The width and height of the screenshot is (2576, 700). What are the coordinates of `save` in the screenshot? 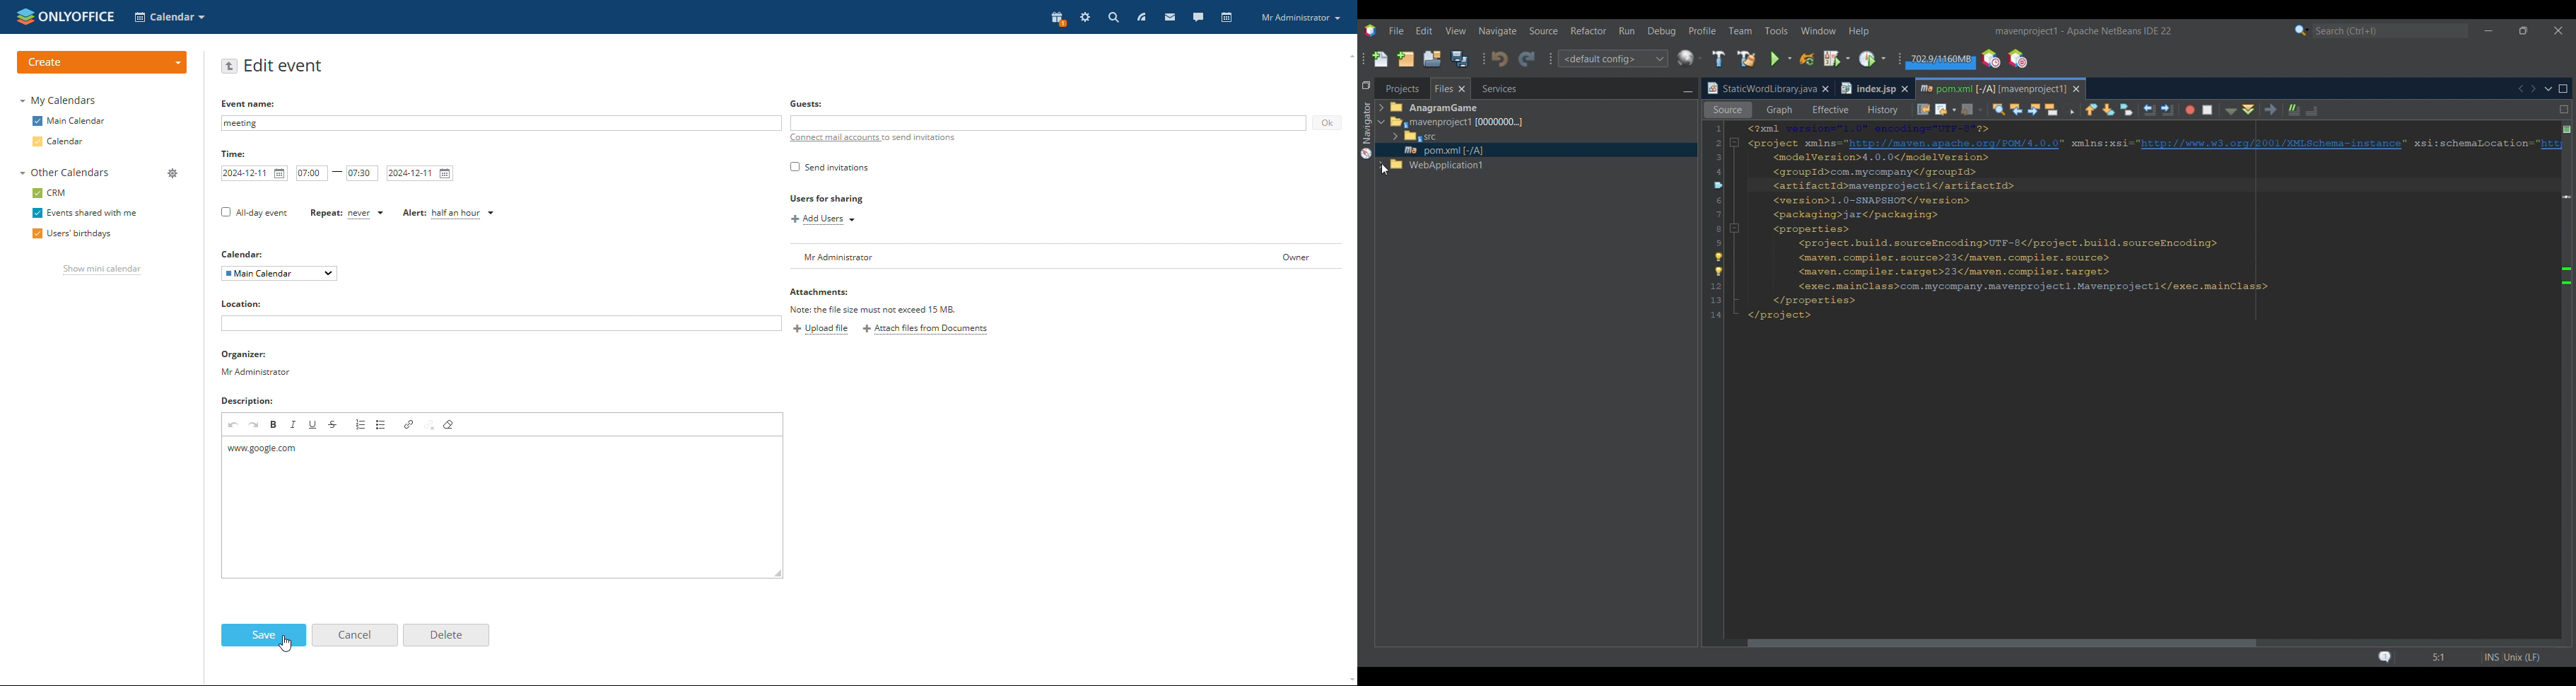 It's located at (264, 635).